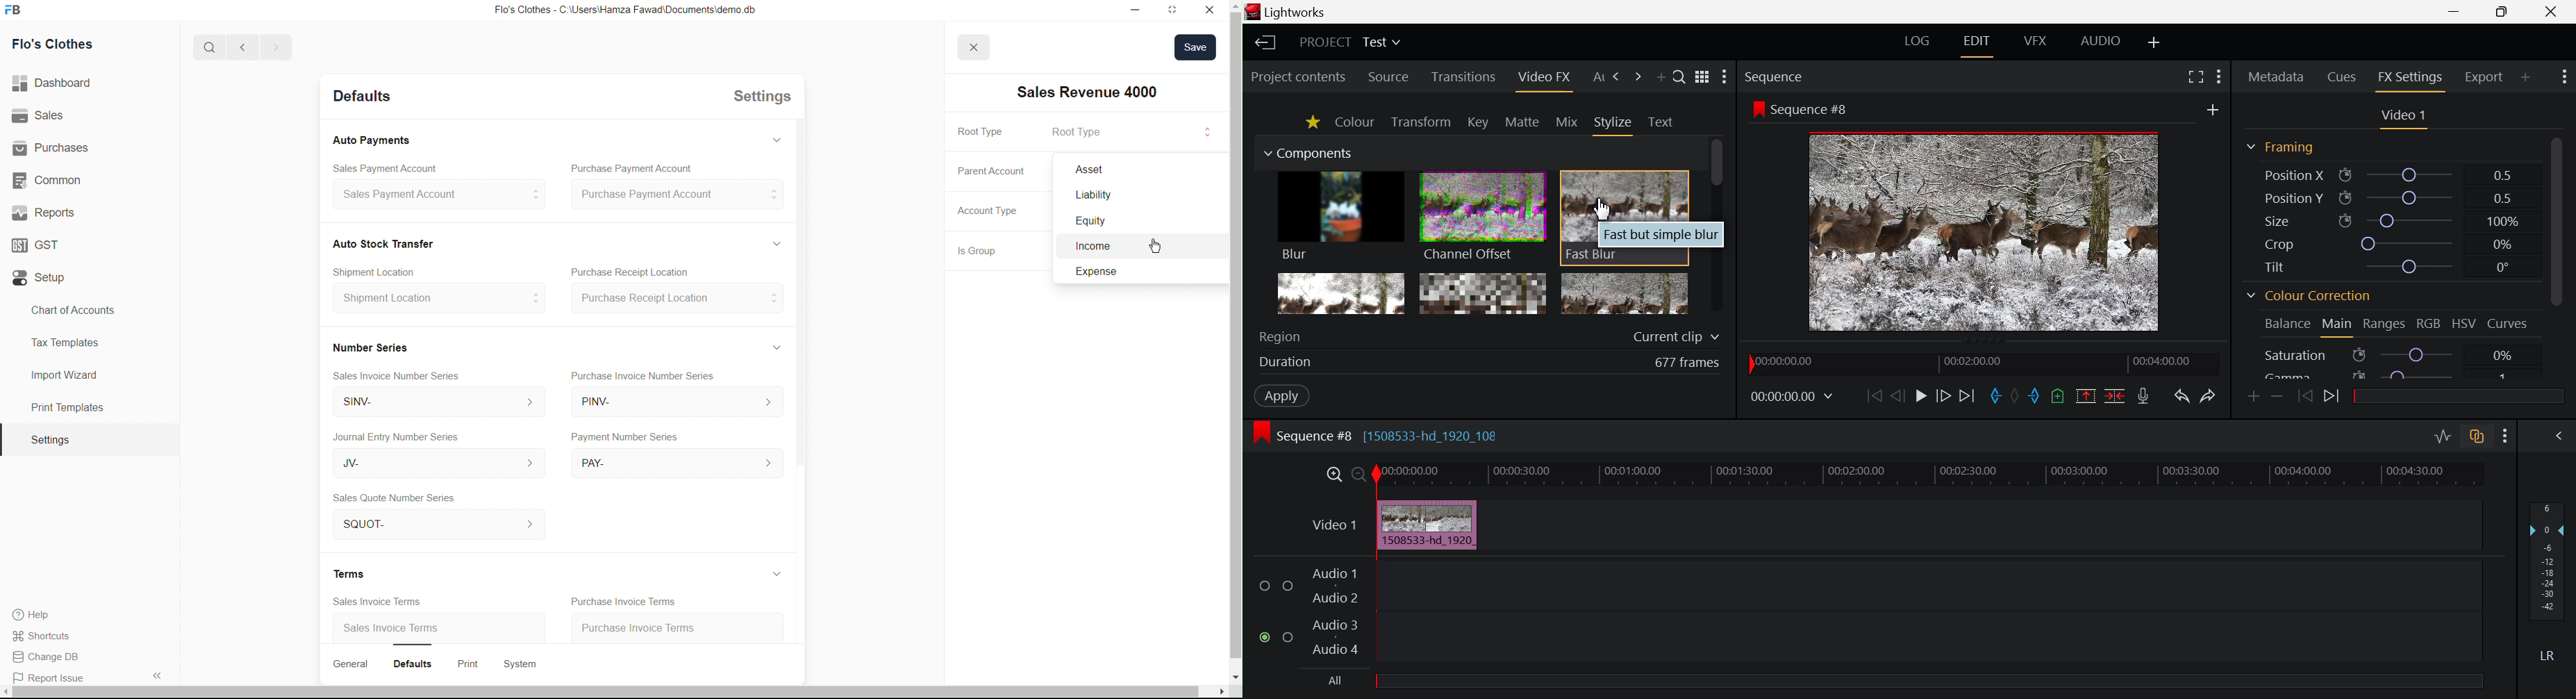 This screenshot has height=700, width=2576. What do you see at coordinates (1481, 217) in the screenshot?
I see `Channel Offset` at bounding box center [1481, 217].